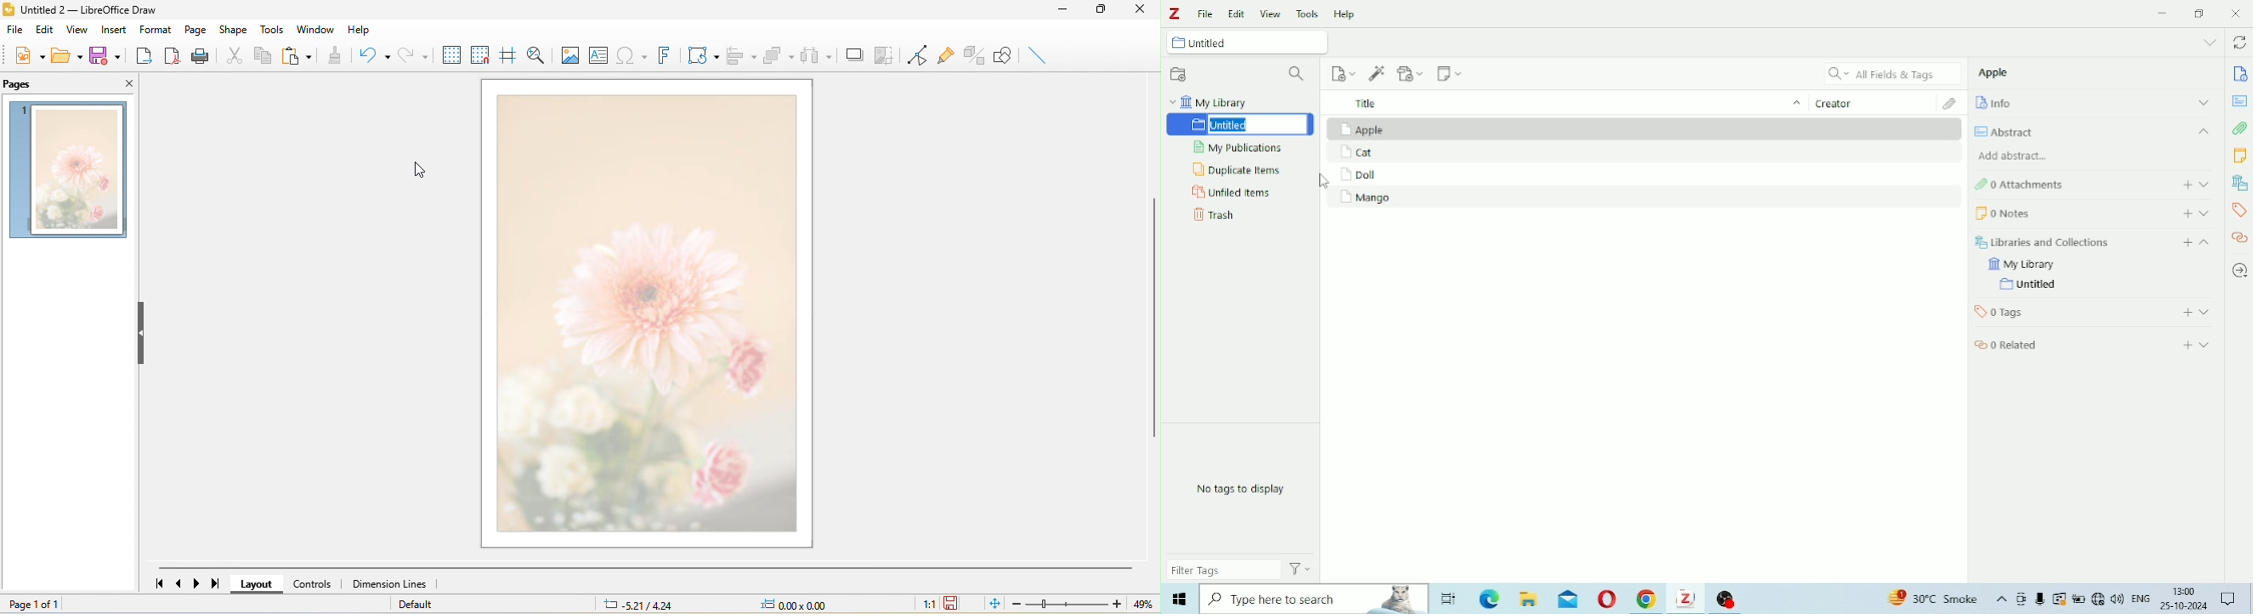 Image resolution: width=2268 pixels, height=616 pixels. Describe the element at coordinates (1344, 72) in the screenshot. I see `New Item` at that location.